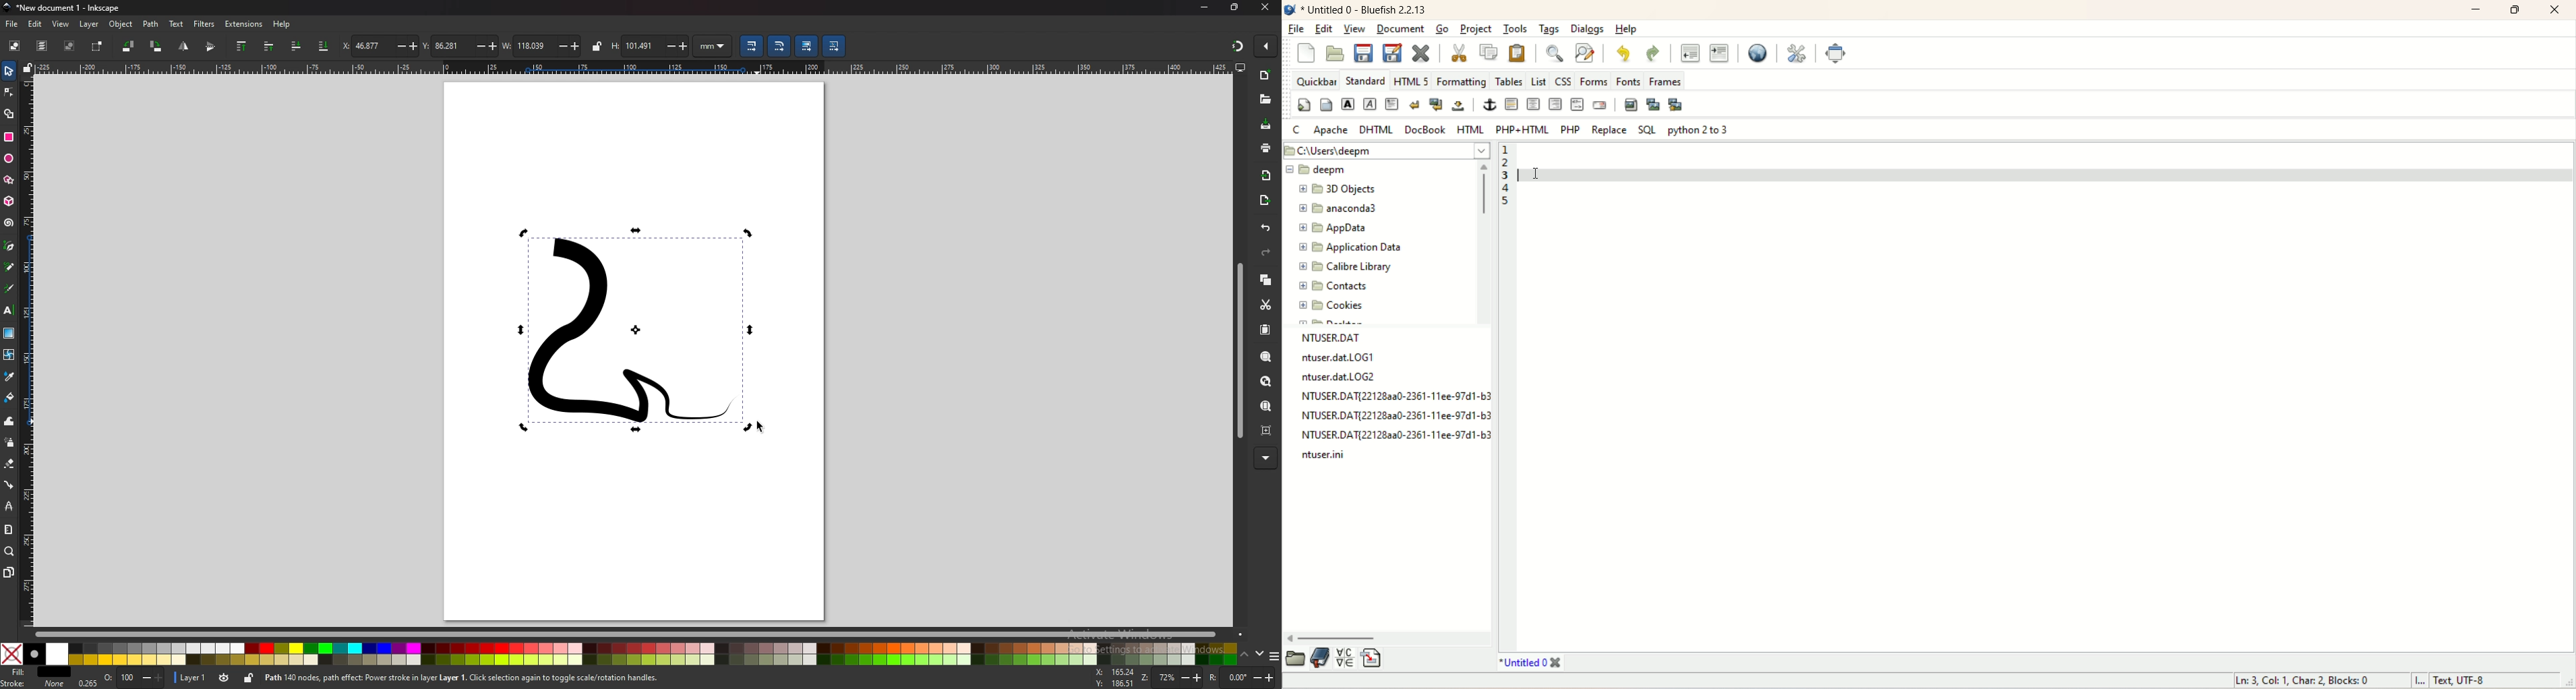 The width and height of the screenshot is (2576, 700). Describe the element at coordinates (1389, 638) in the screenshot. I see `horizontal scroll bar` at that location.